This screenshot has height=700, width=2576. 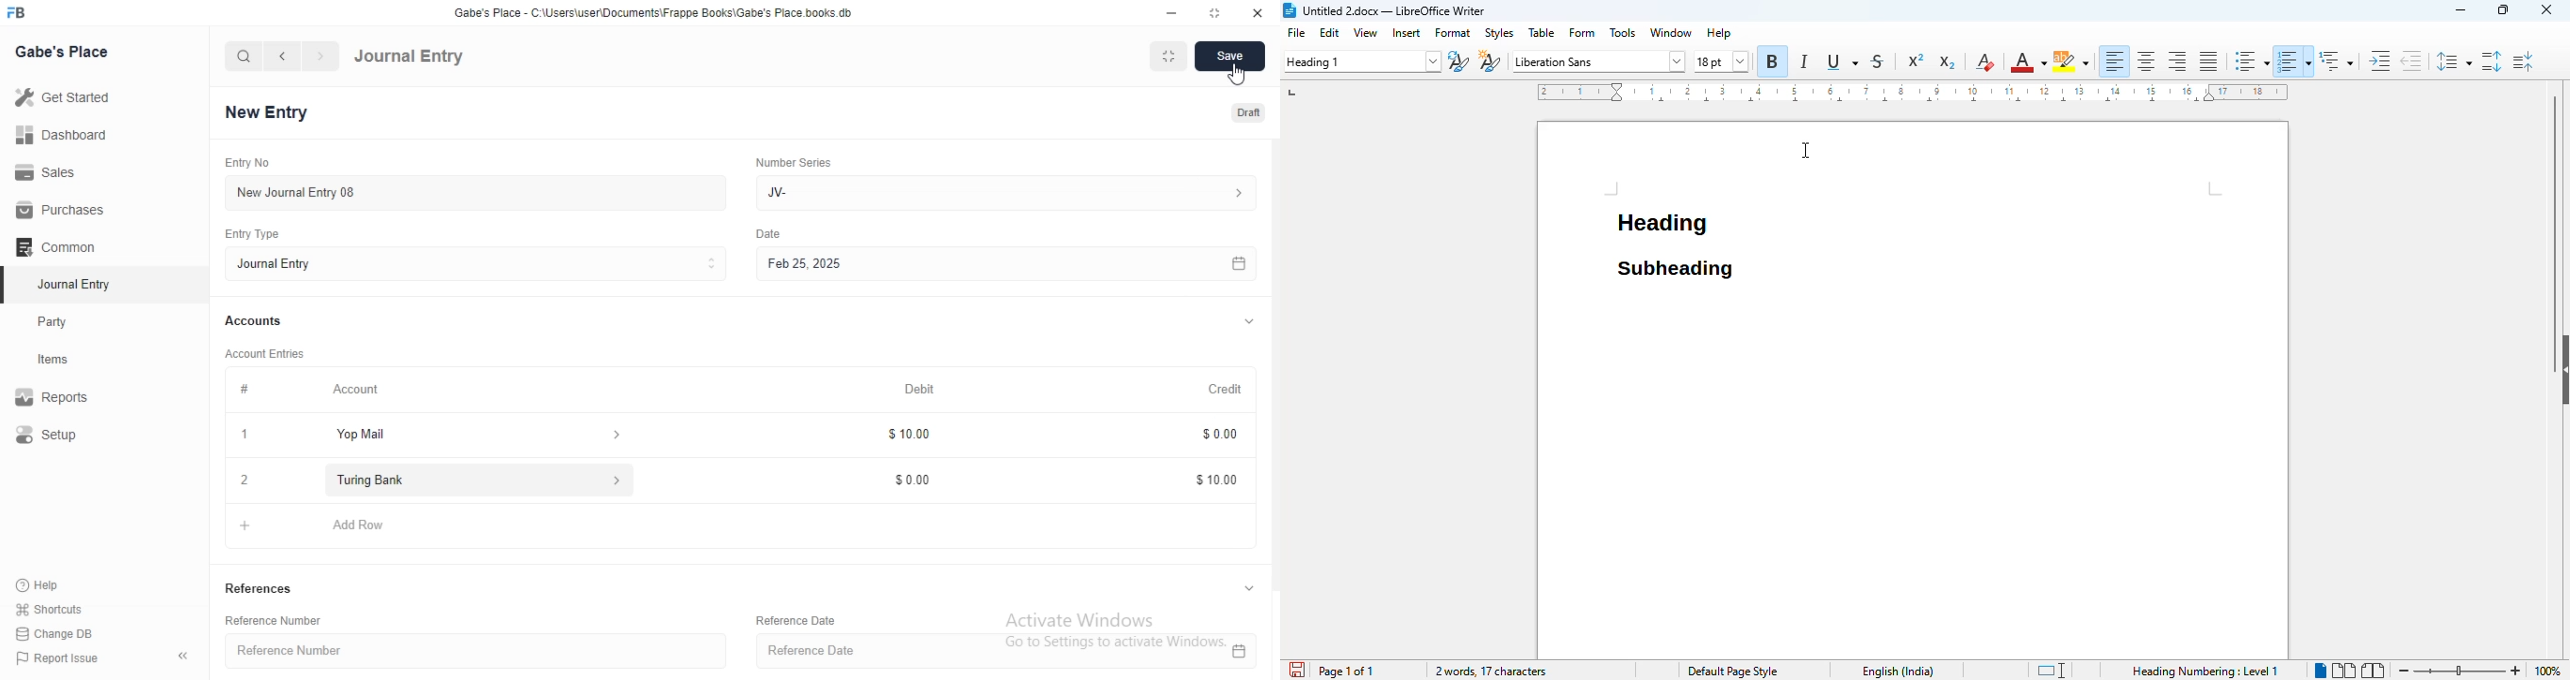 I want to click on set line spacing, so click(x=2451, y=61).